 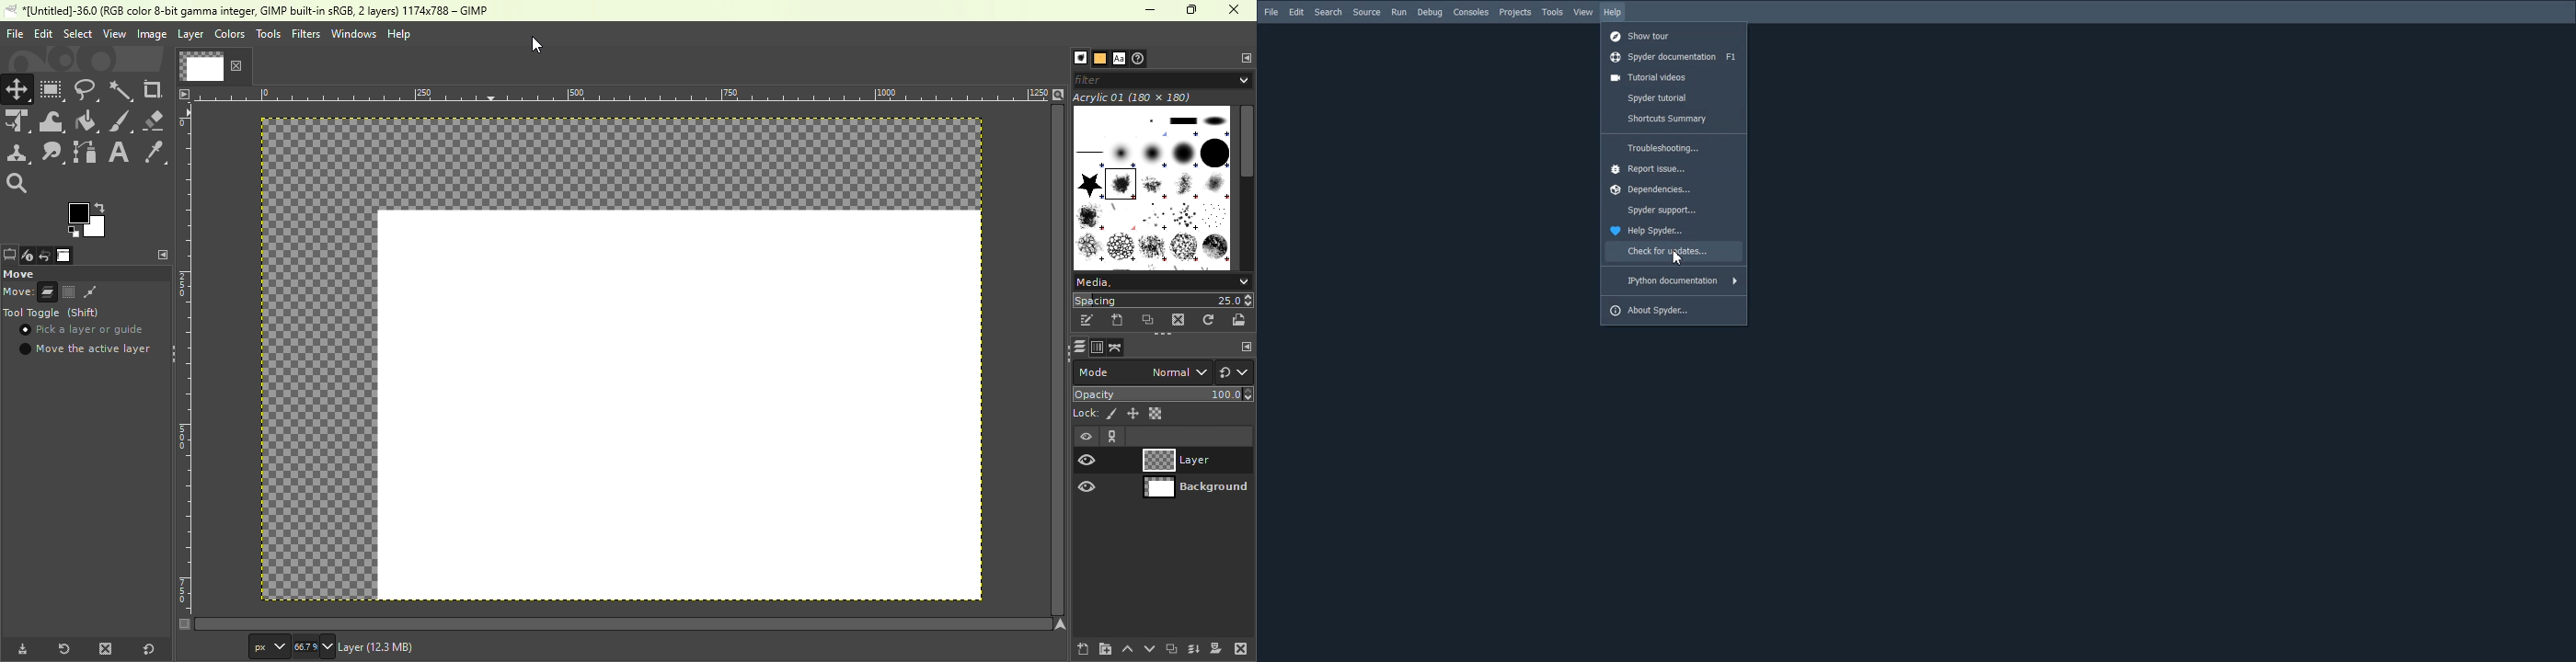 What do you see at coordinates (1674, 280) in the screenshot?
I see `IPython documentation` at bounding box center [1674, 280].